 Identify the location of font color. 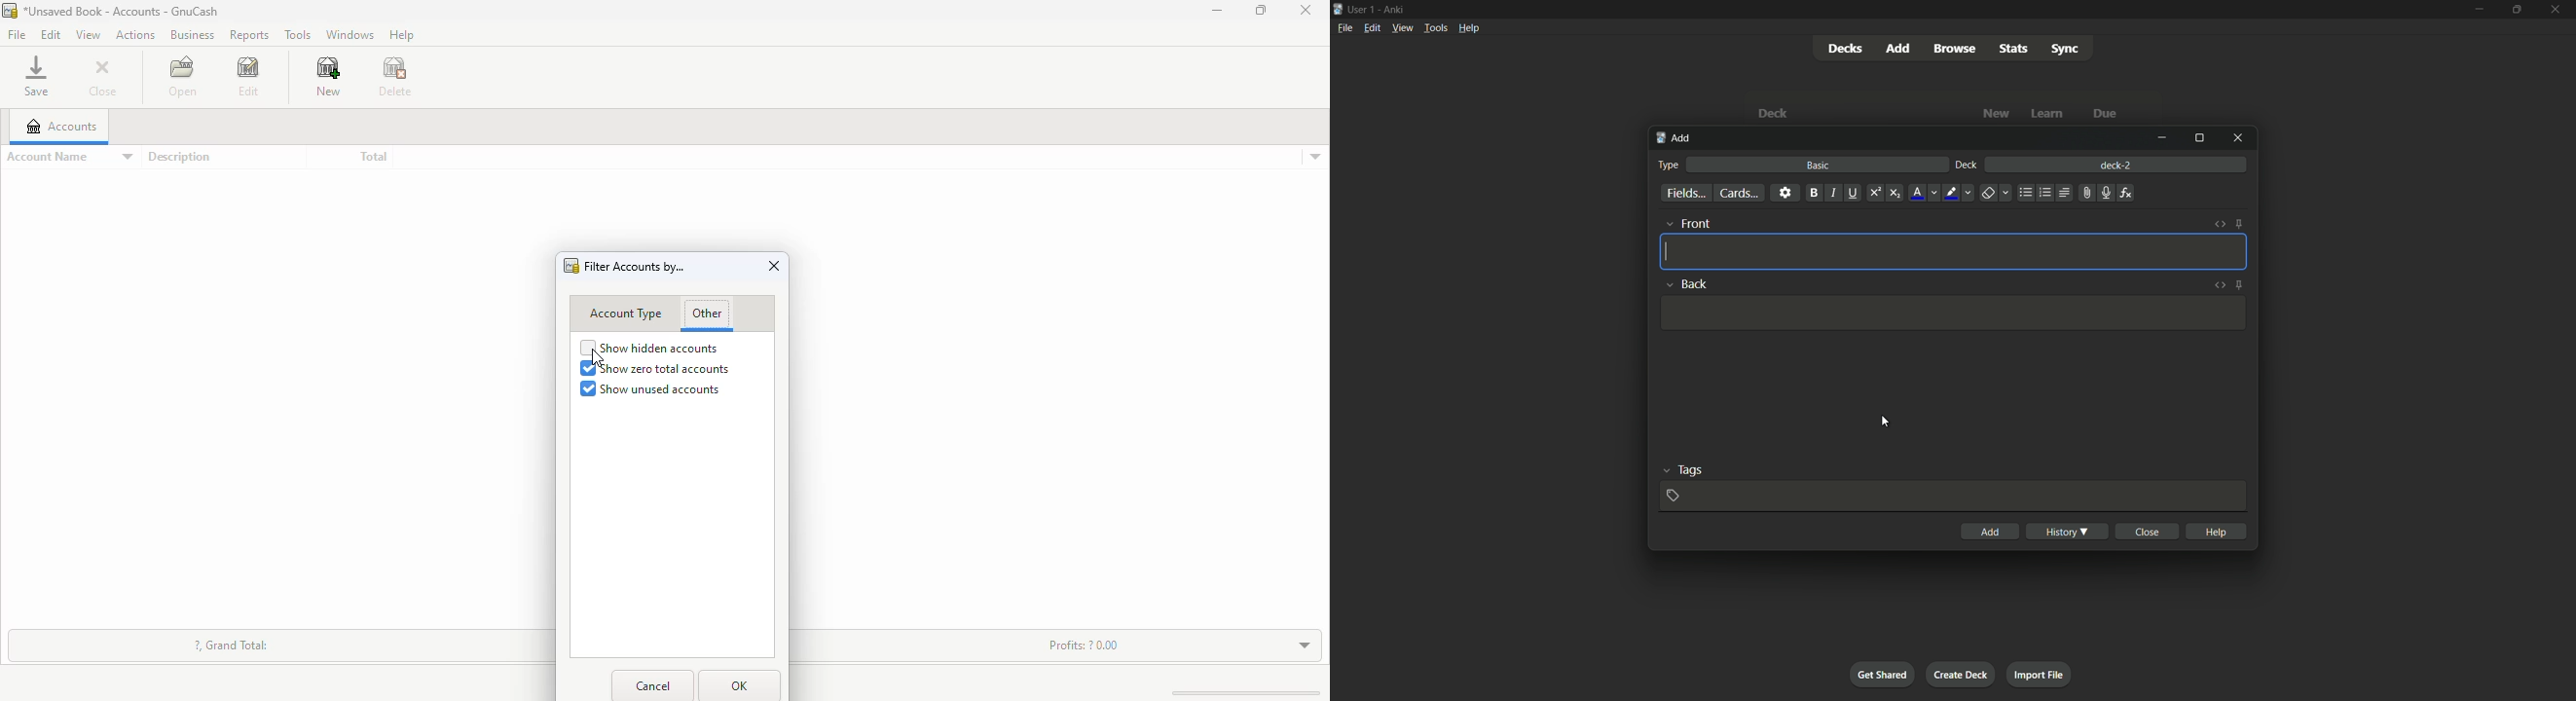
(1923, 193).